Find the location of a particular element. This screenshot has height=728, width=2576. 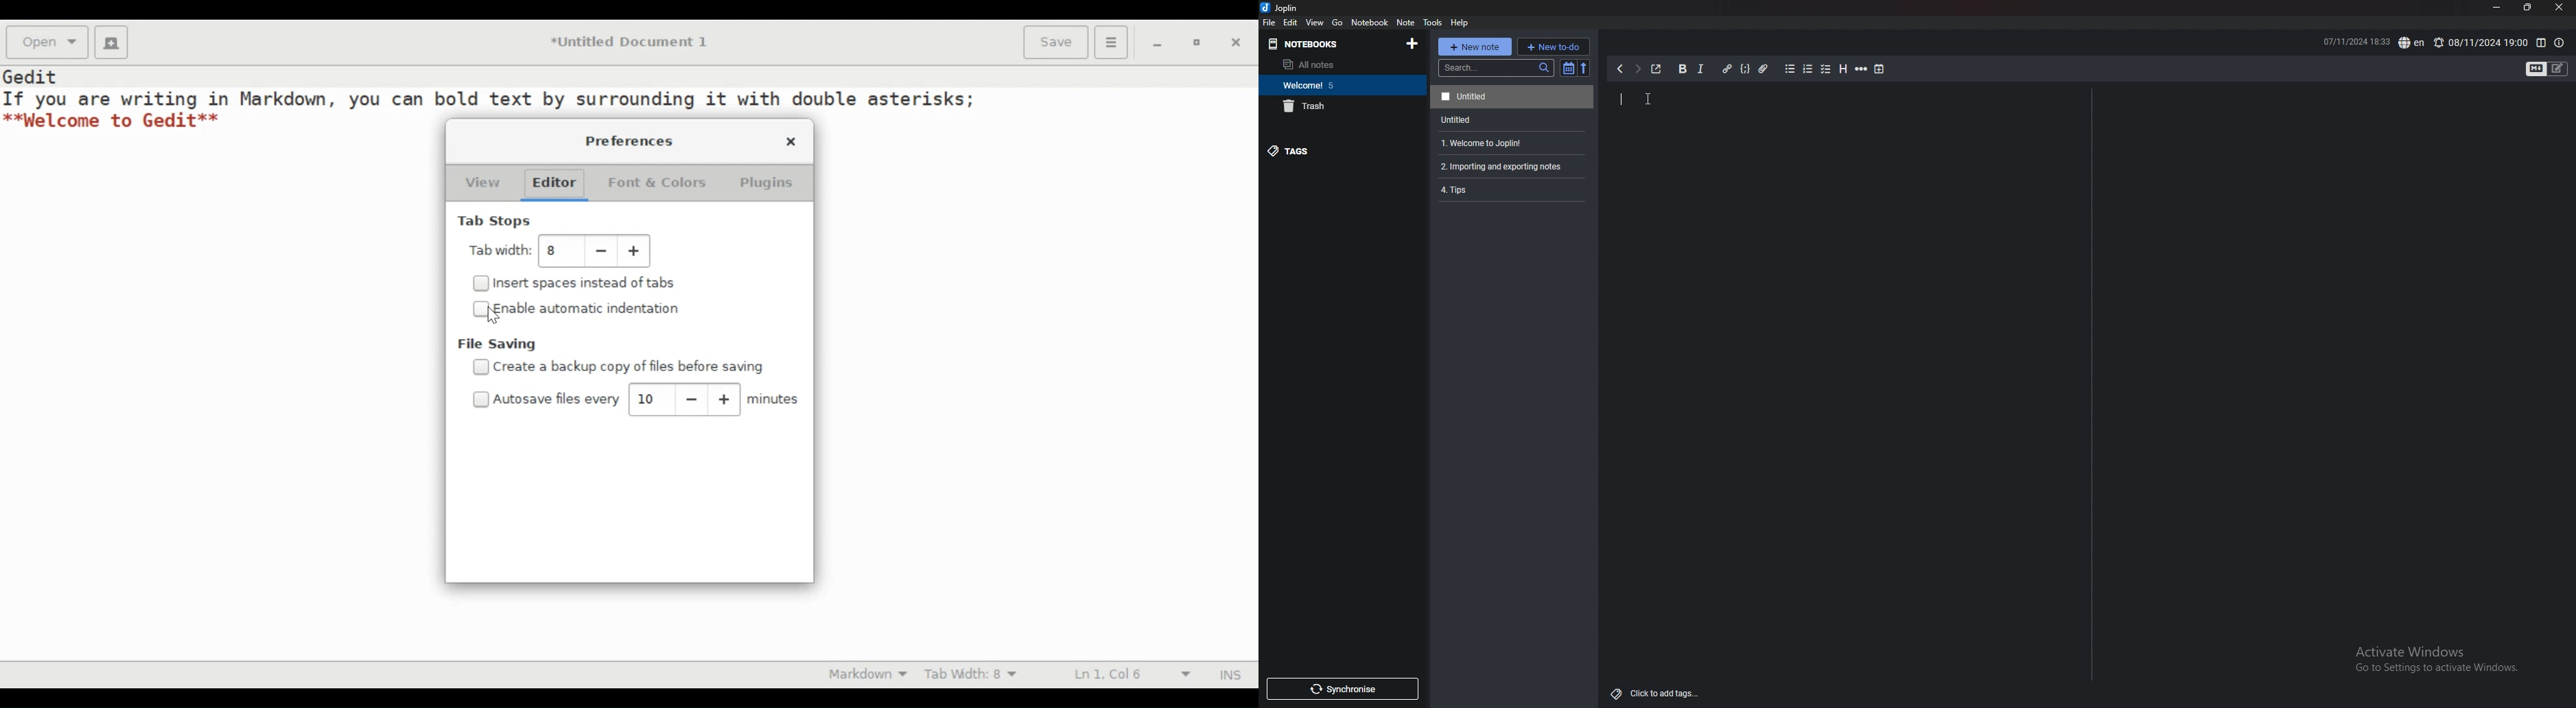

checkbox is located at coordinates (1826, 69).